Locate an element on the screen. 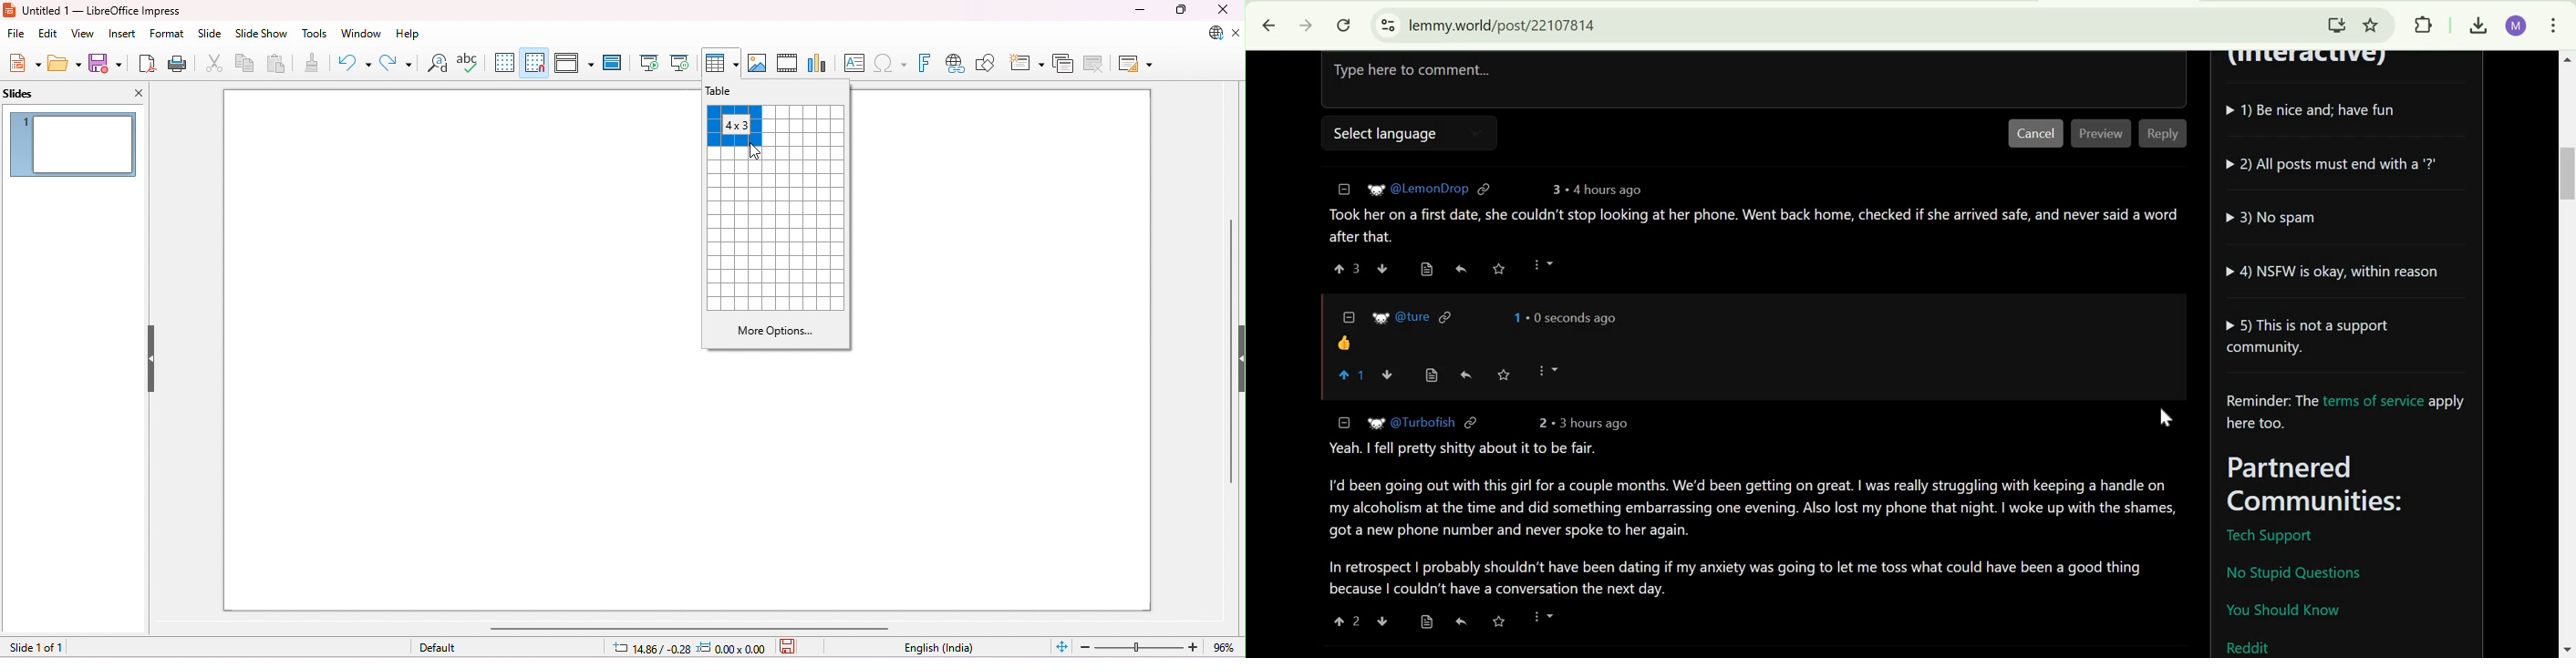 Image resolution: width=2576 pixels, height=672 pixels. save is located at coordinates (1499, 268).